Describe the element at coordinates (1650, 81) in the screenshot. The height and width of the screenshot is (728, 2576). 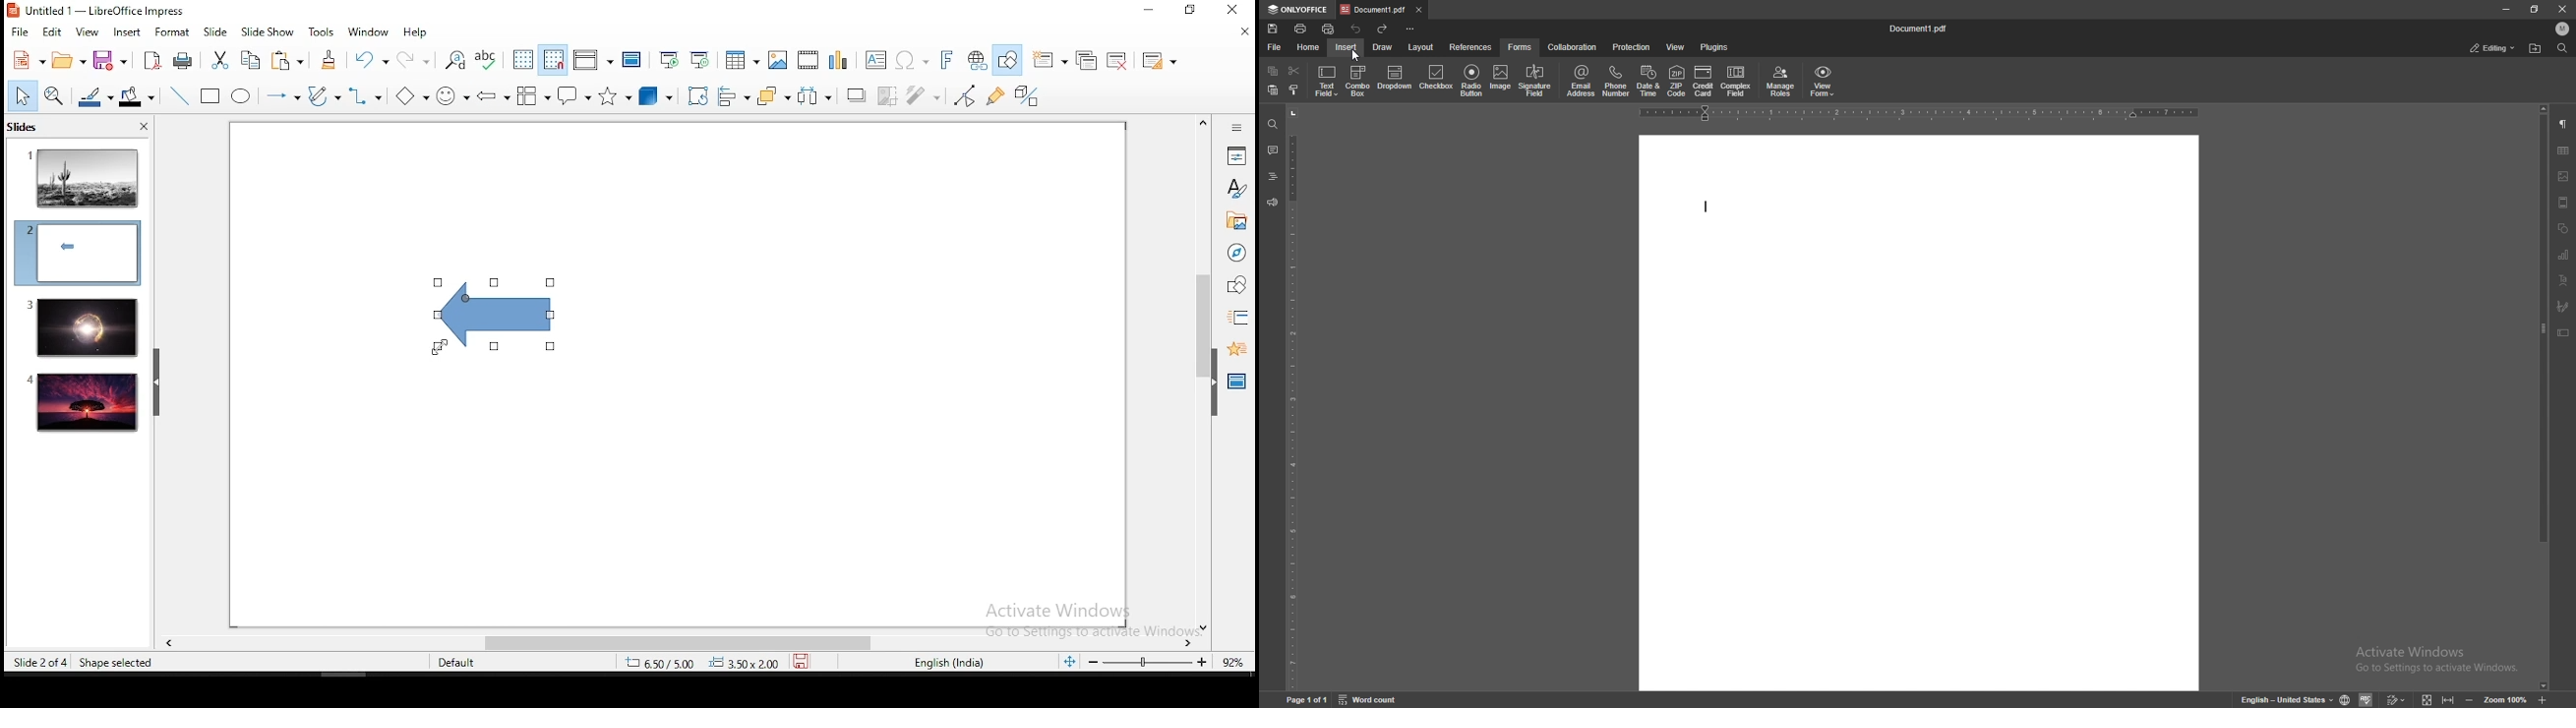
I see `date and time` at that location.